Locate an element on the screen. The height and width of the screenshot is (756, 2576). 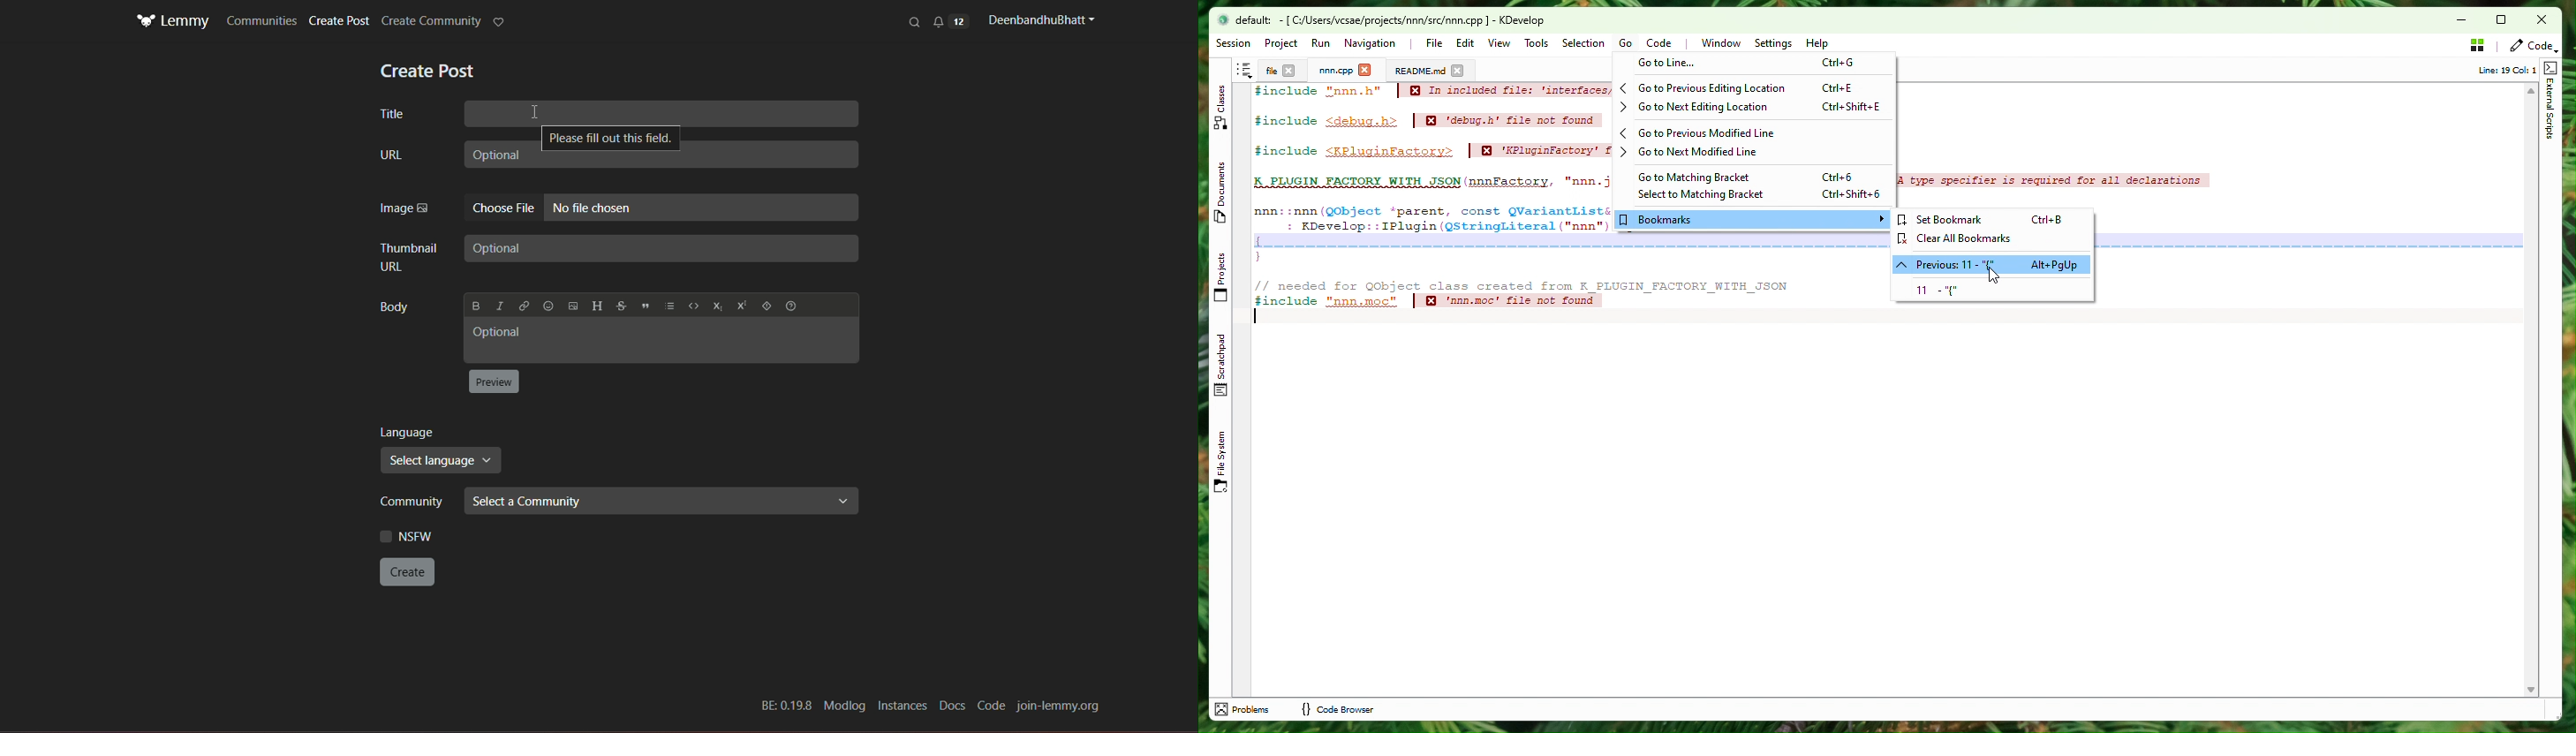
join-lemmy.org is located at coordinates (1059, 707).